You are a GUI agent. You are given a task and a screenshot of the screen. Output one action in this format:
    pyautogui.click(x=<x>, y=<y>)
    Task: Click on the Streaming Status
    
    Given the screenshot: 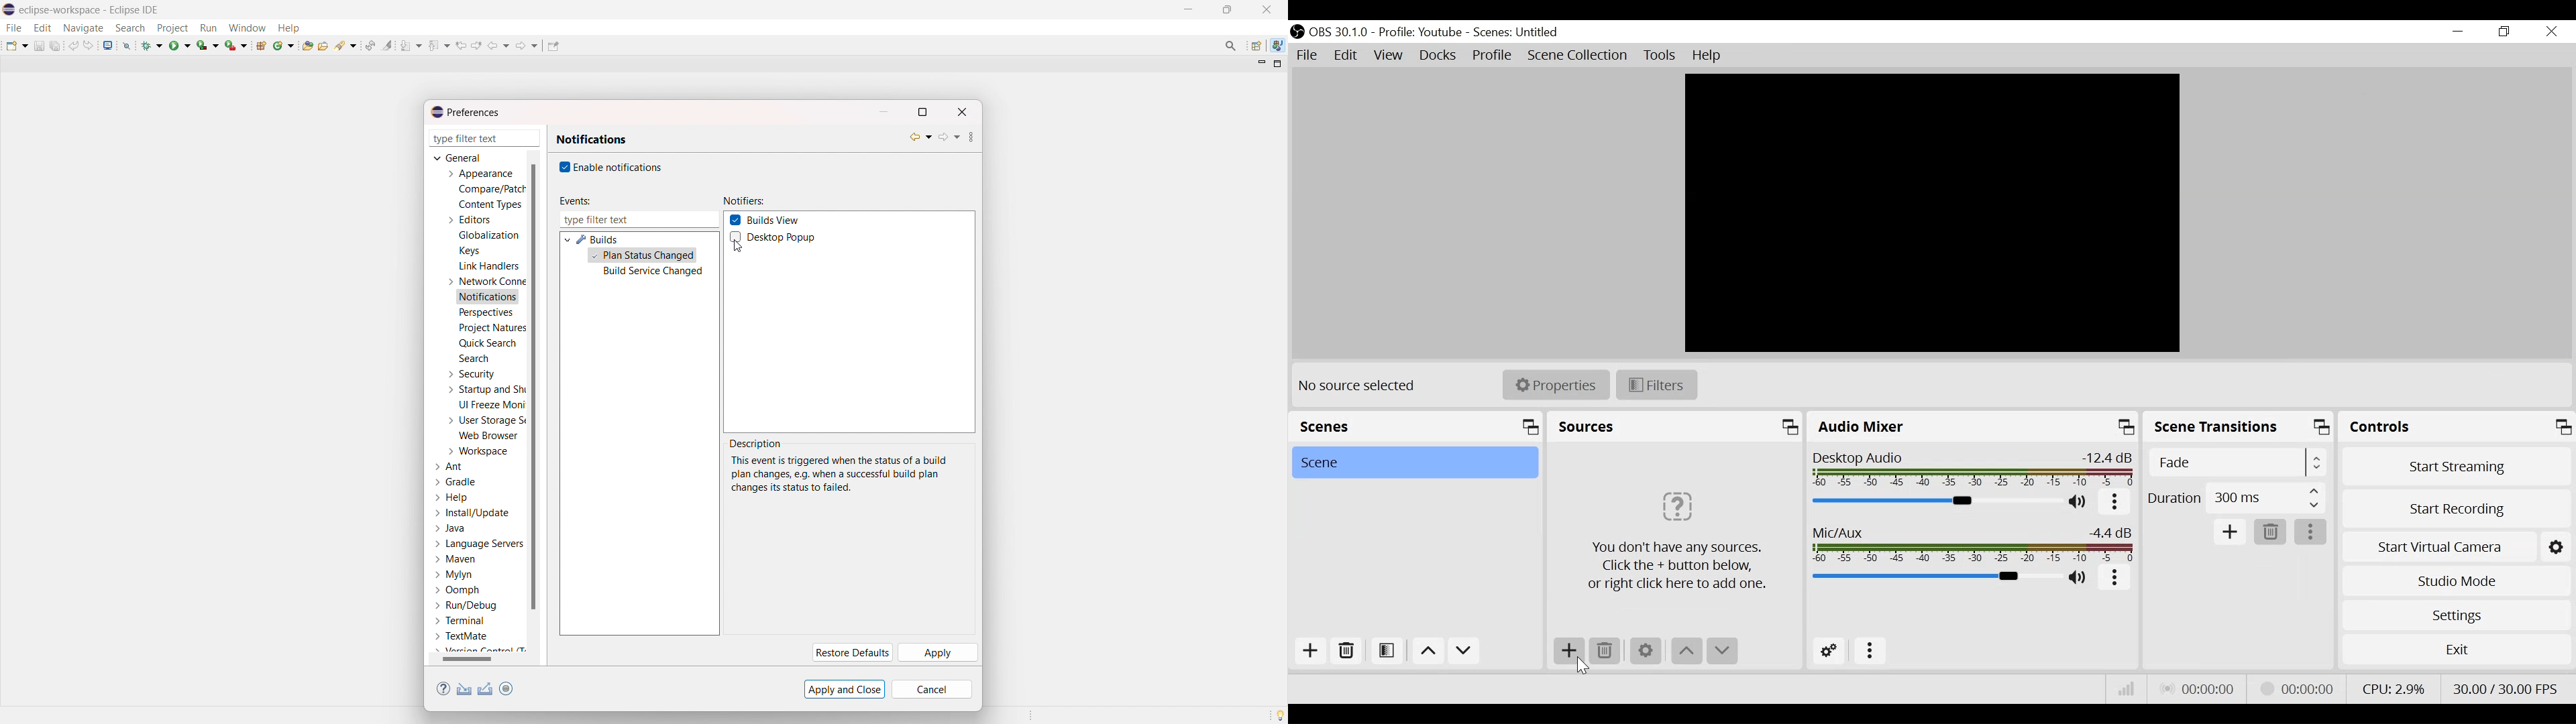 What is the action you would take?
    pyautogui.click(x=2297, y=688)
    